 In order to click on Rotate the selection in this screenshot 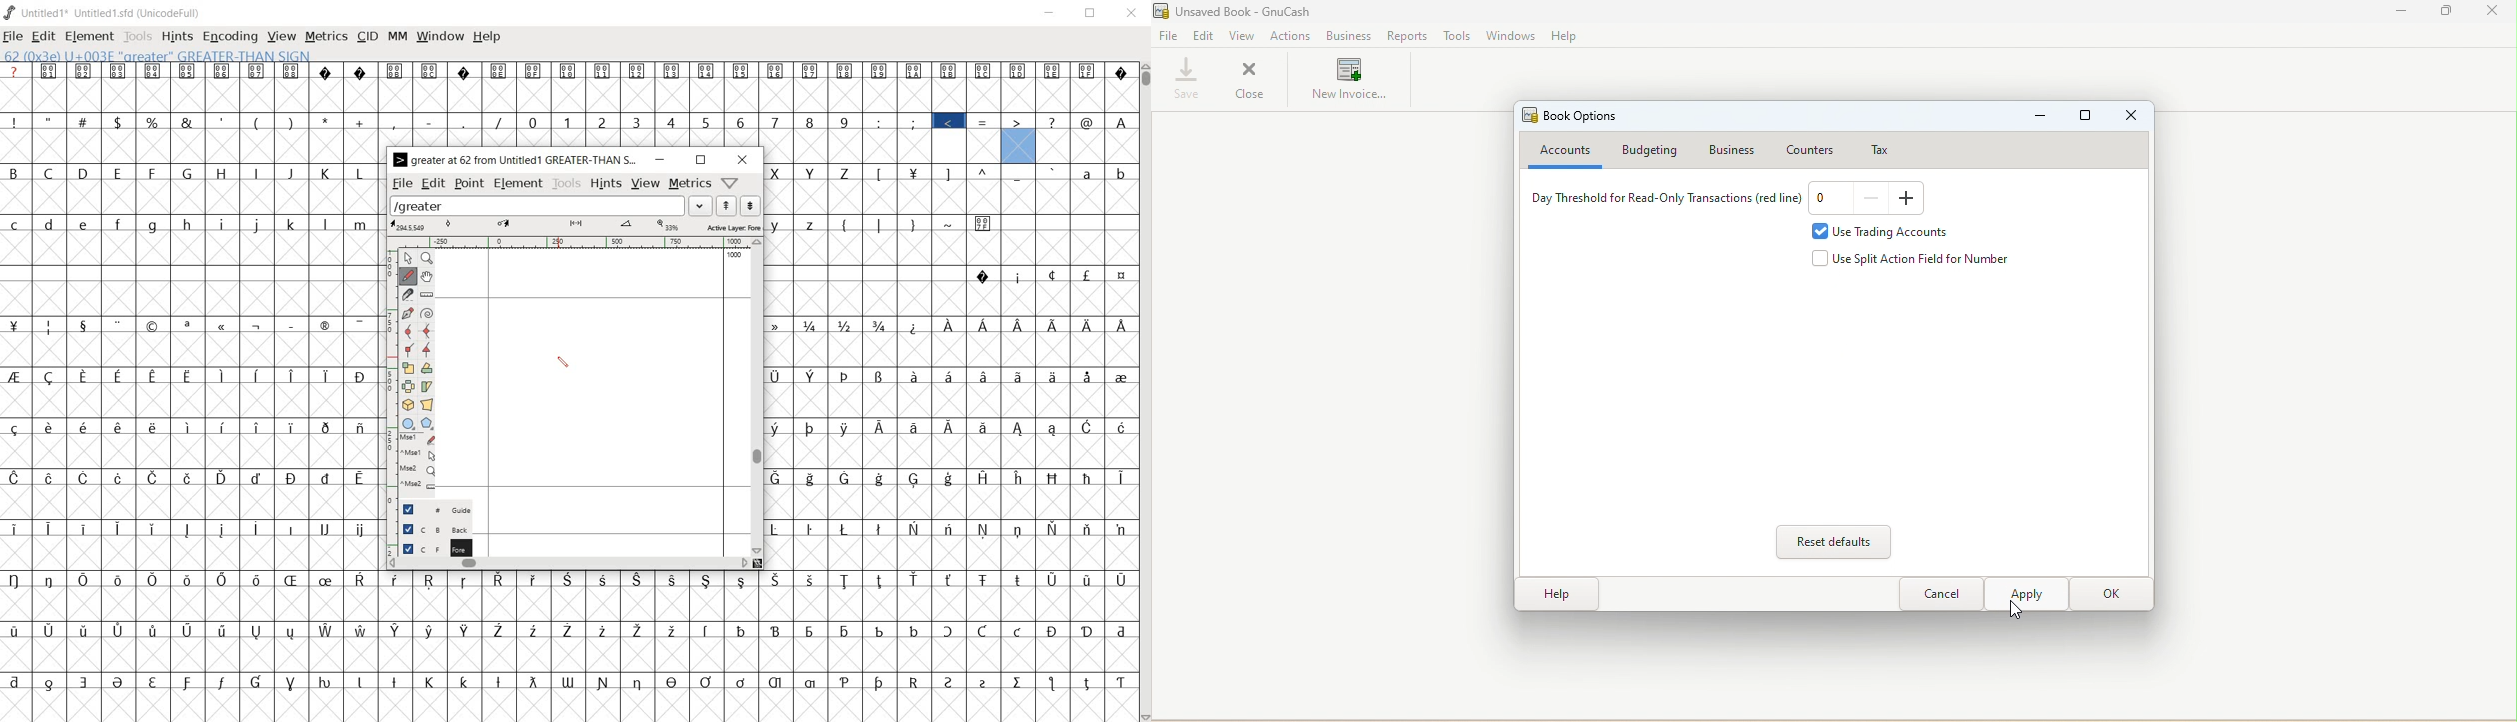, I will do `click(427, 368)`.